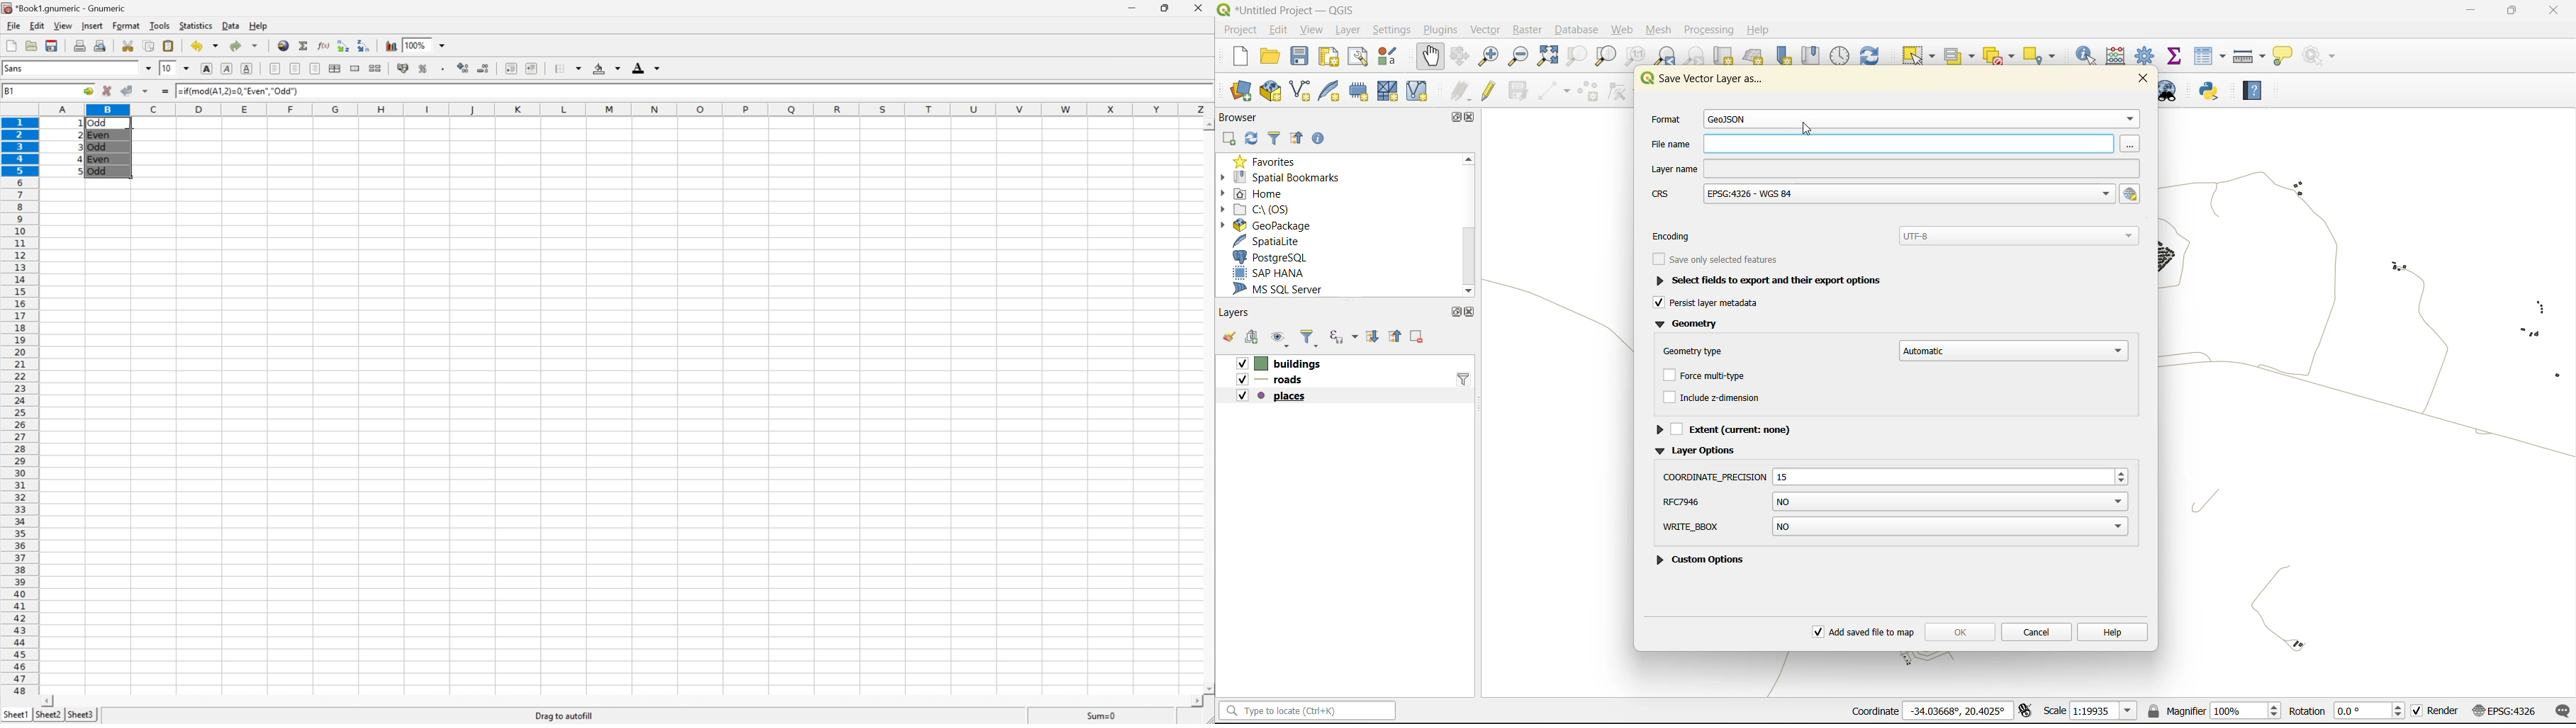  Describe the element at coordinates (13, 90) in the screenshot. I see `B2` at that location.